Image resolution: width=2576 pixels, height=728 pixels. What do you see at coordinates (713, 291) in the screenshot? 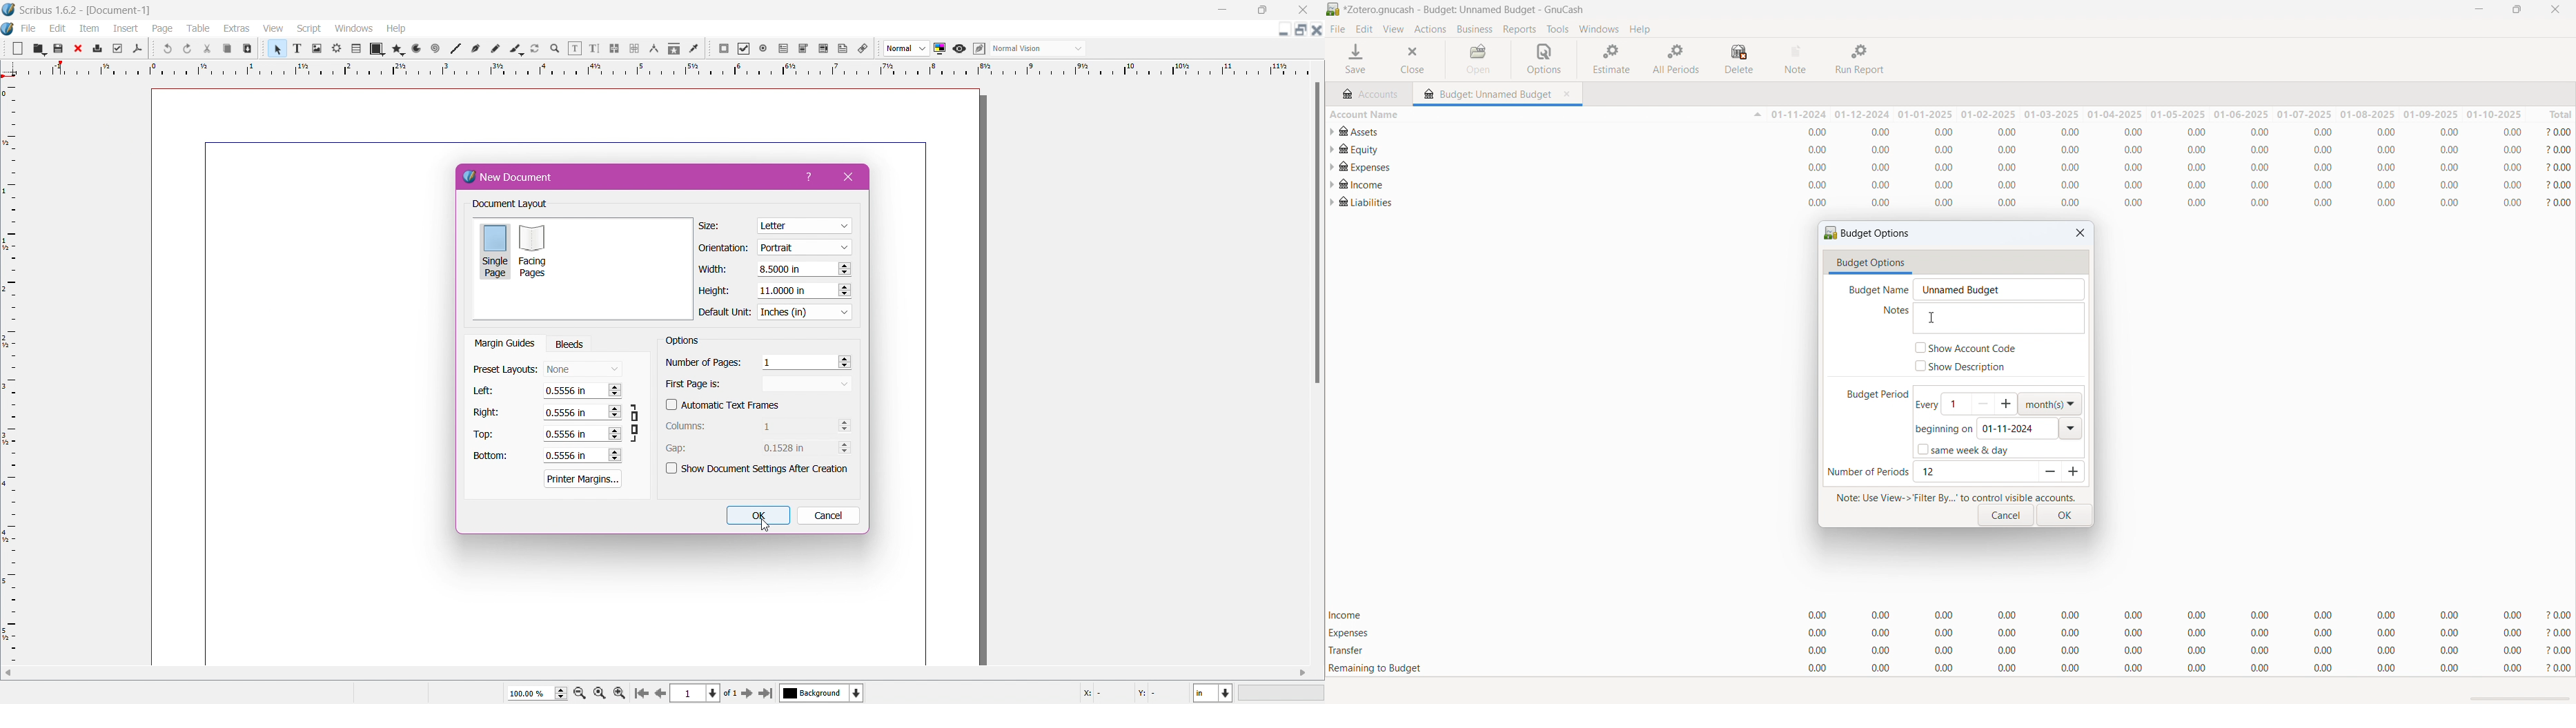
I see `height` at bounding box center [713, 291].